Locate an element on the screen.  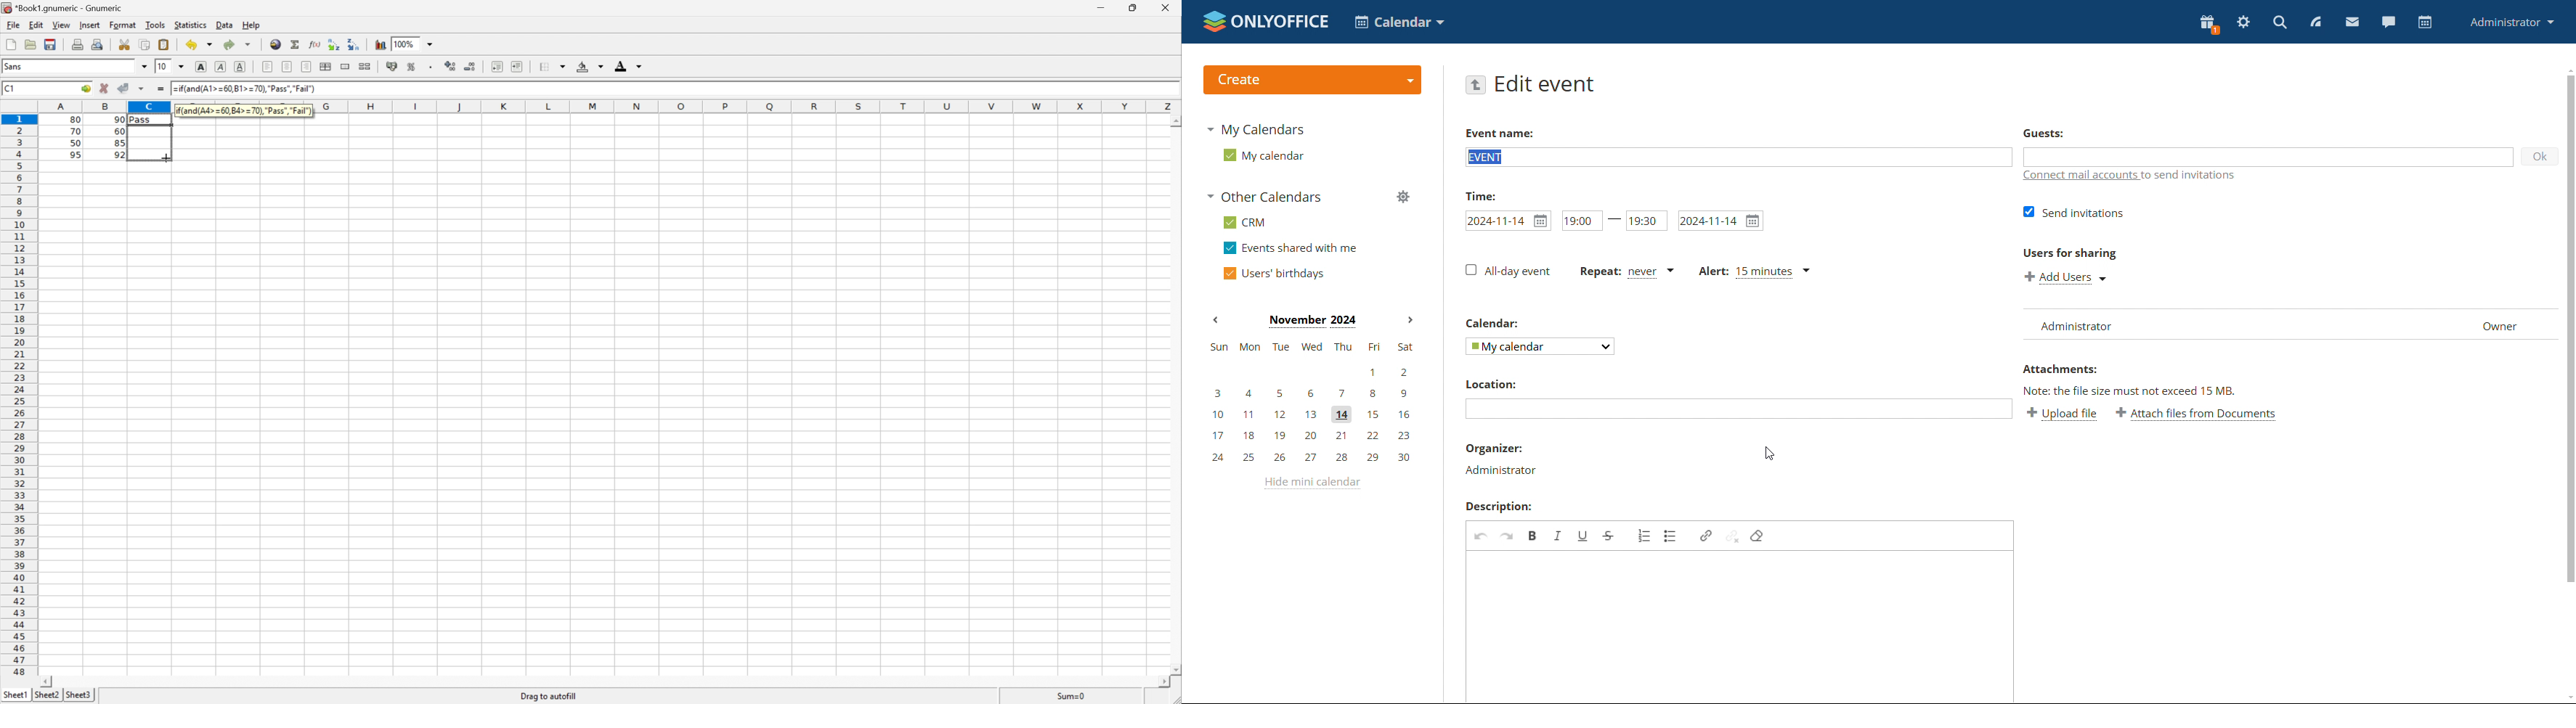
Drop Down is located at coordinates (247, 42).